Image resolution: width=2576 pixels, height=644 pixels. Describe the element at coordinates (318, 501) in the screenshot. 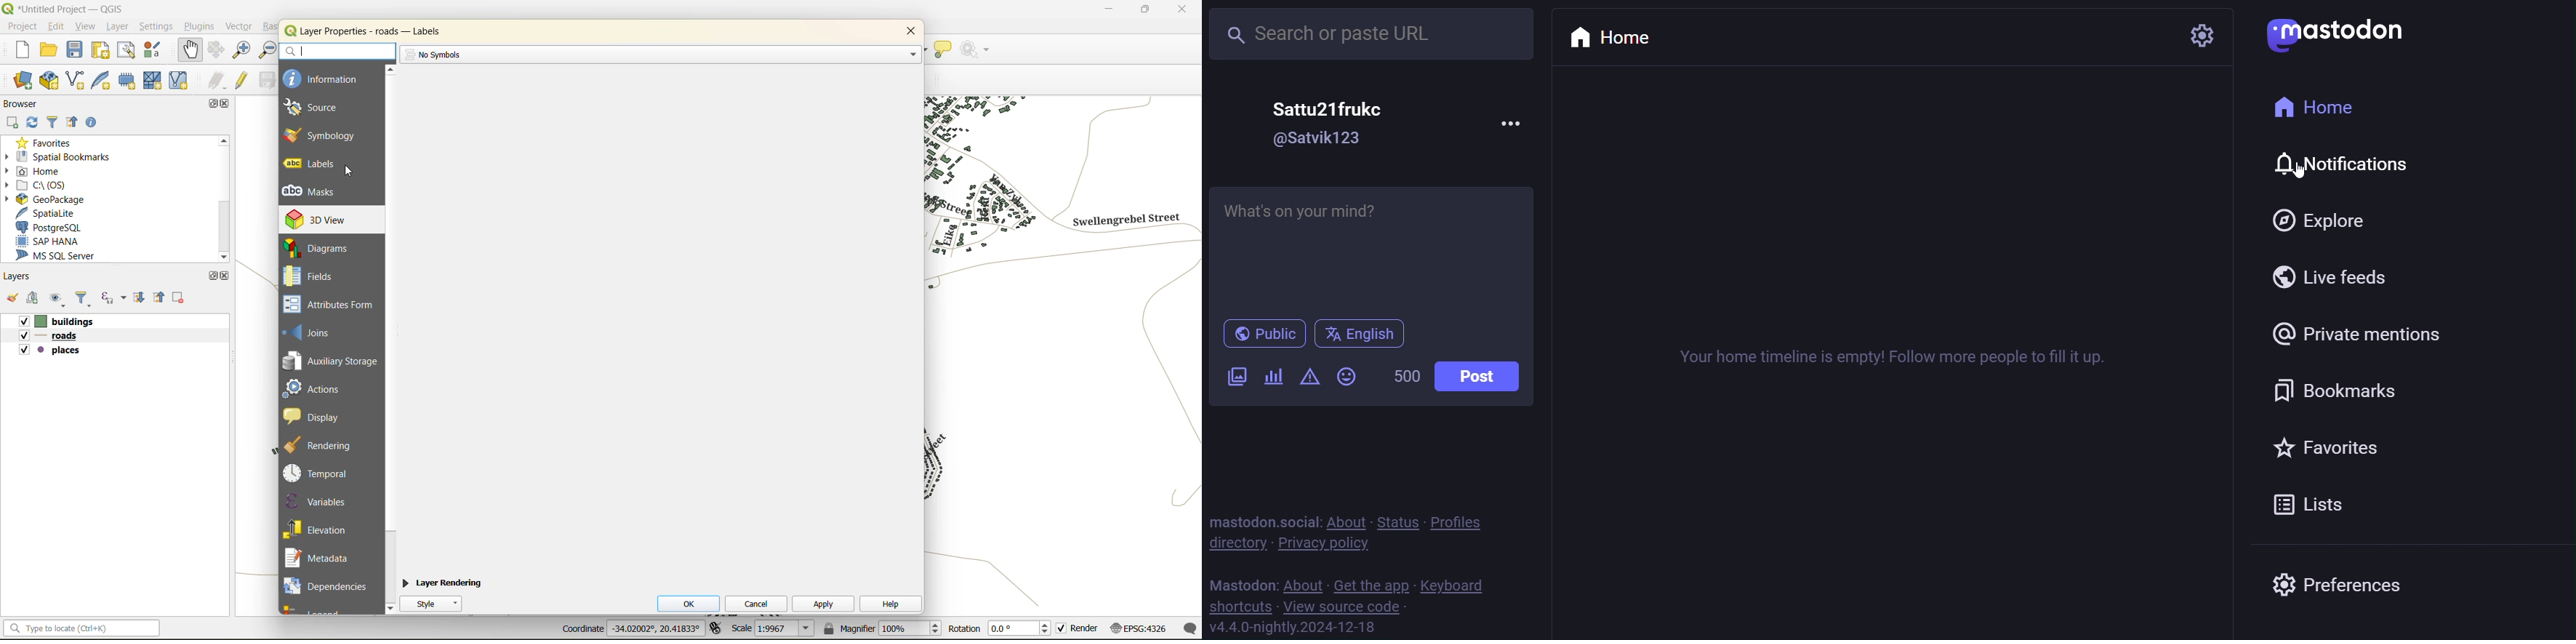

I see `variables` at that location.